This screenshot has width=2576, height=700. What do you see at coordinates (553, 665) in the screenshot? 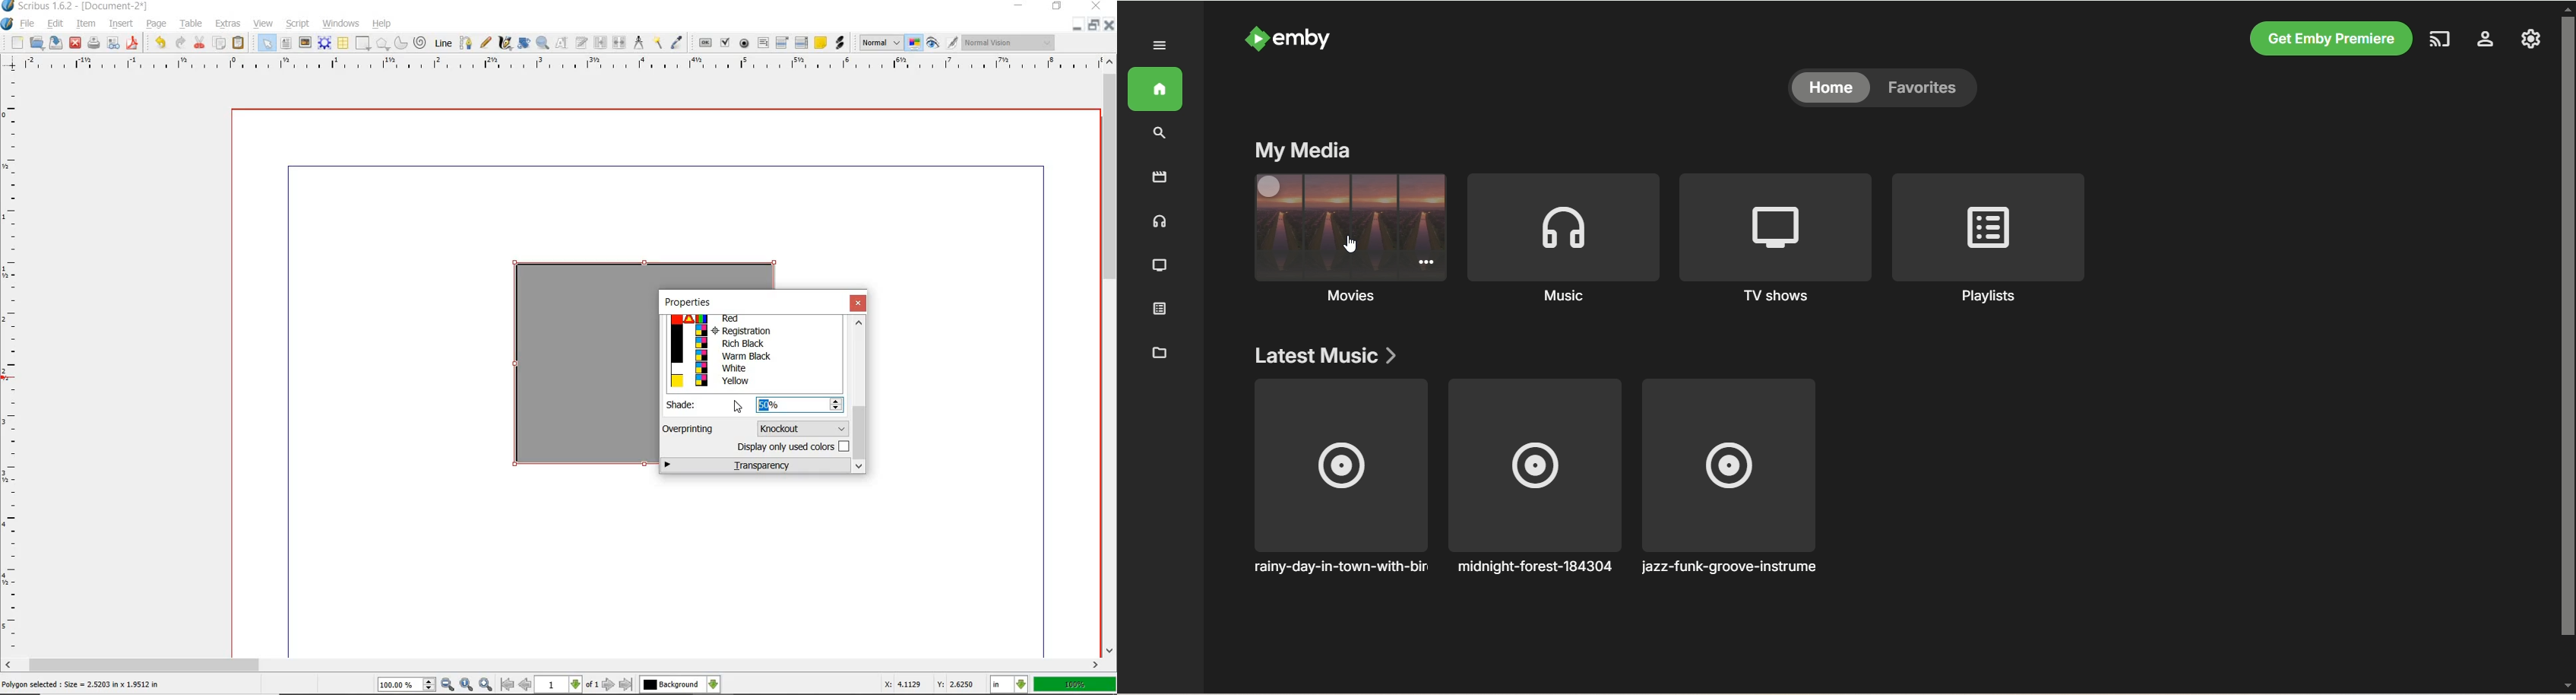
I see `scrollbar` at bounding box center [553, 665].